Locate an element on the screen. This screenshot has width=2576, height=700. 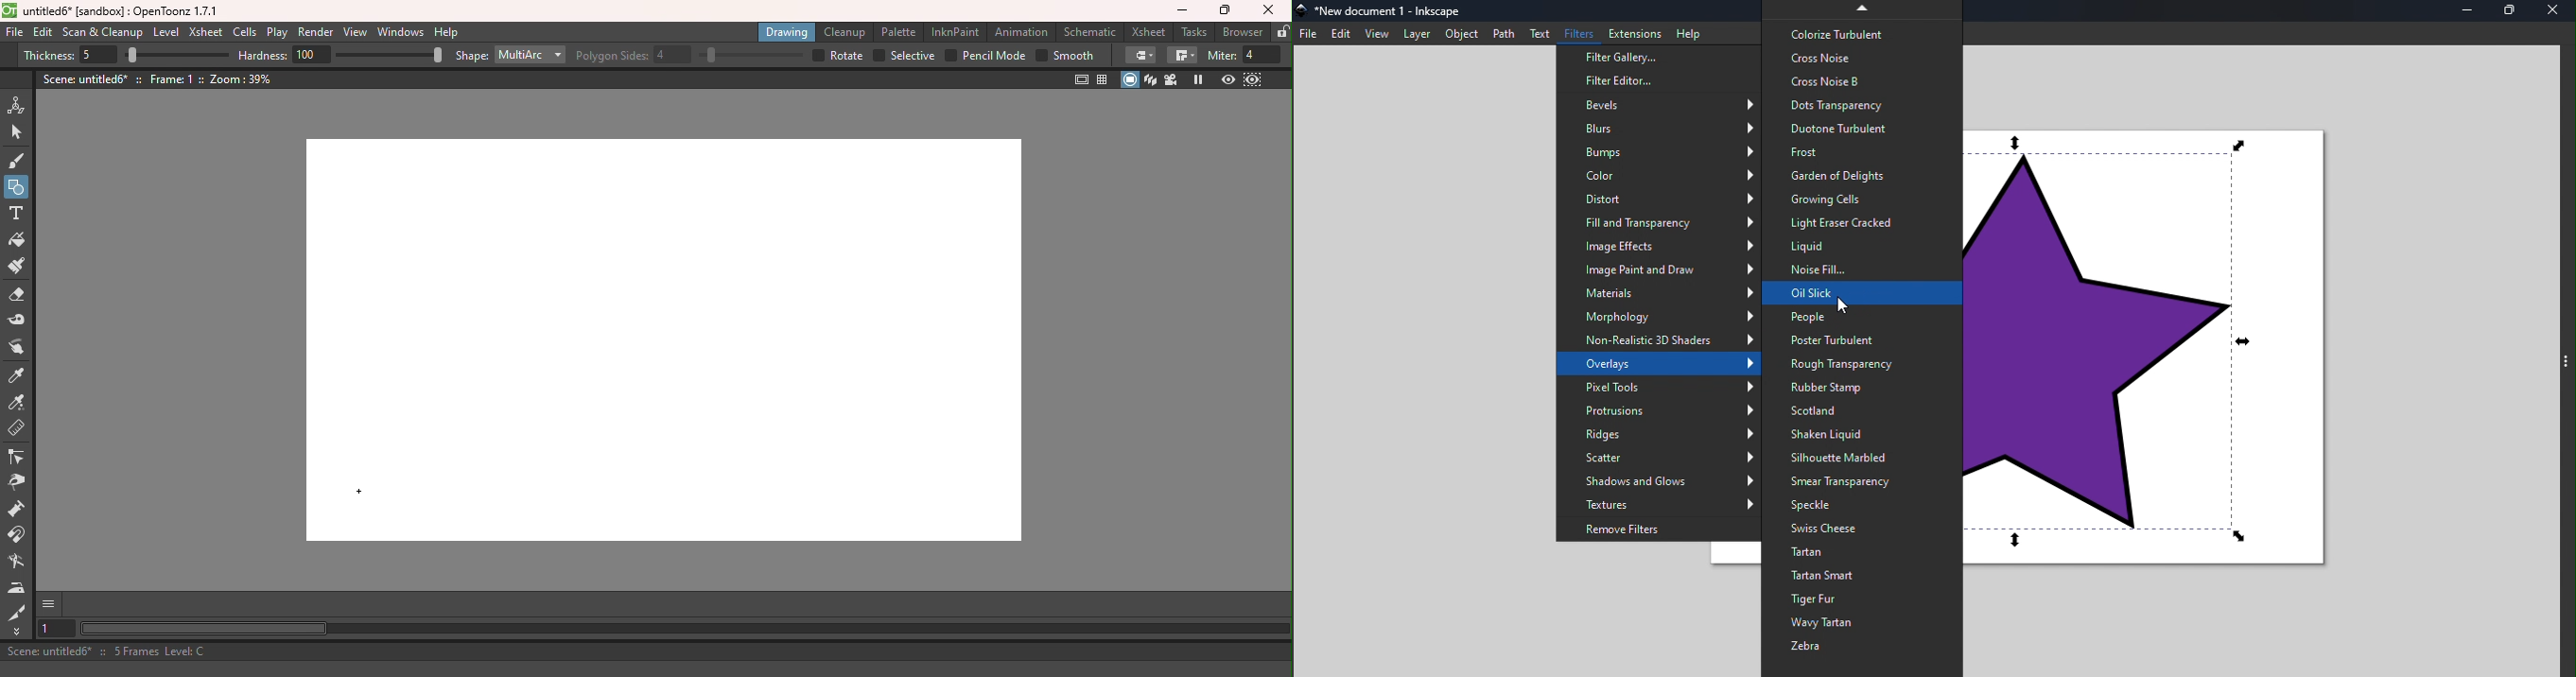
Path is located at coordinates (1503, 33).